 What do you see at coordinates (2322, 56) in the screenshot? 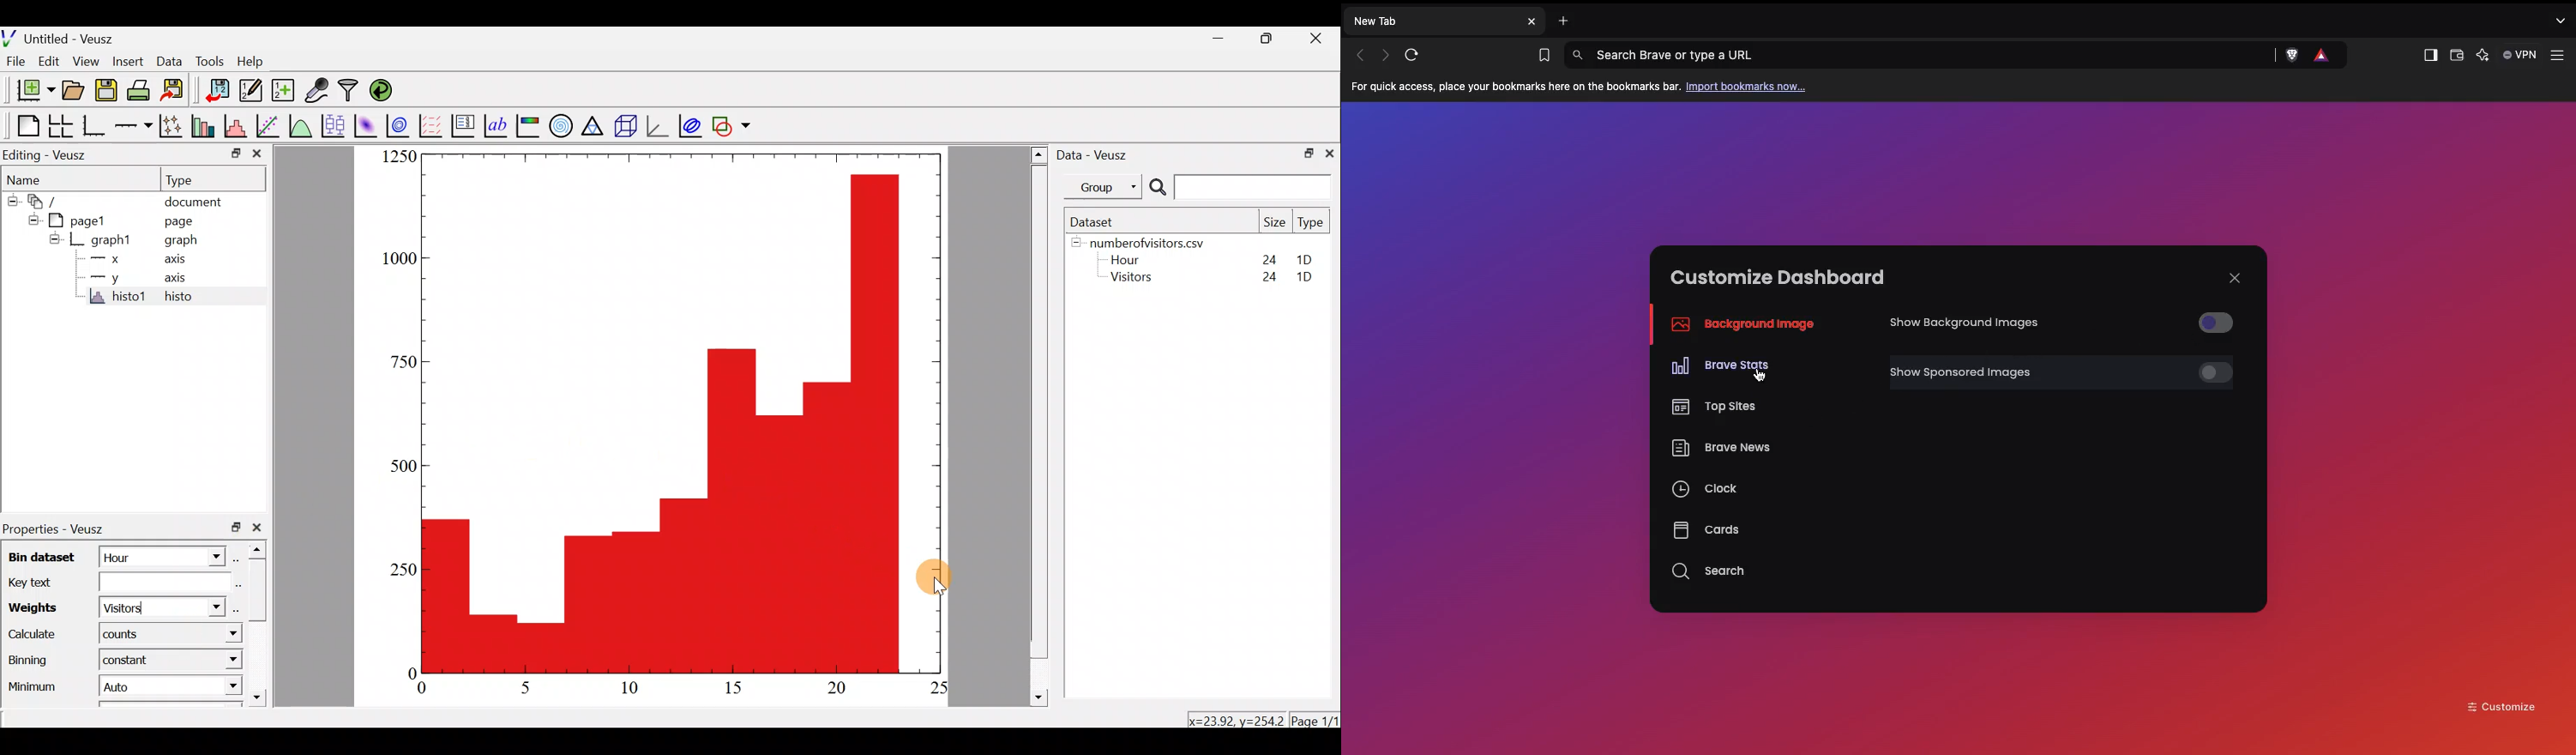
I see `Rewards` at bounding box center [2322, 56].